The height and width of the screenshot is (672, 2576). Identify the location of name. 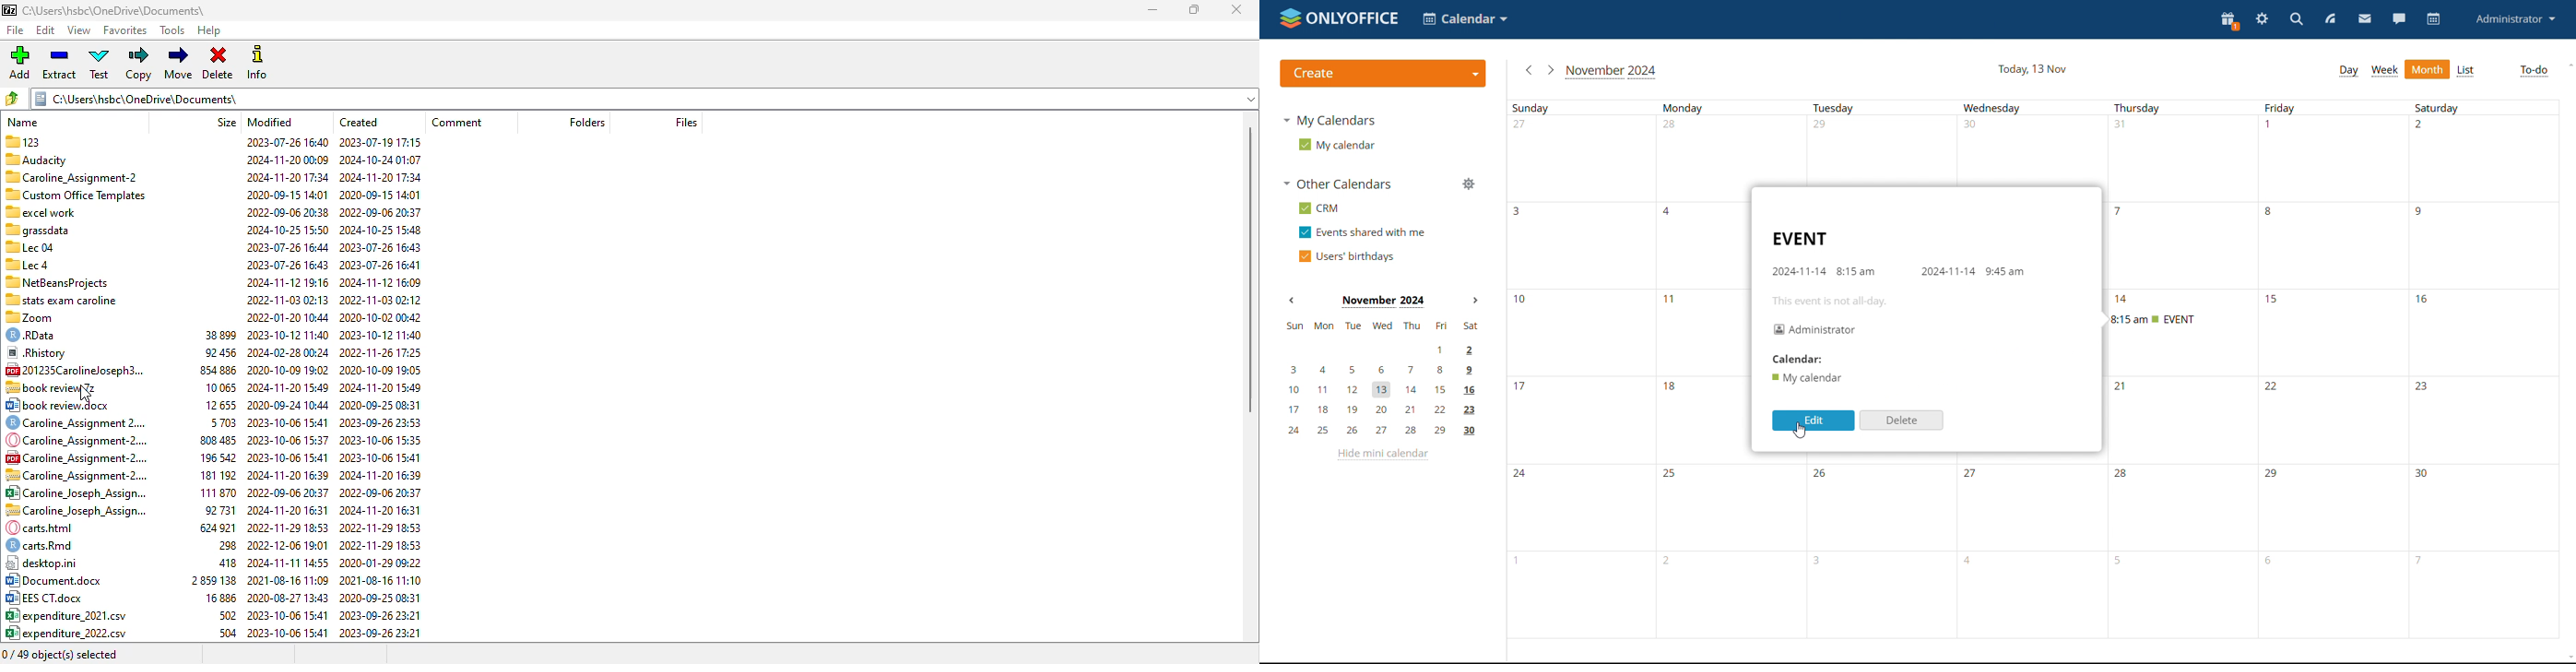
(24, 119).